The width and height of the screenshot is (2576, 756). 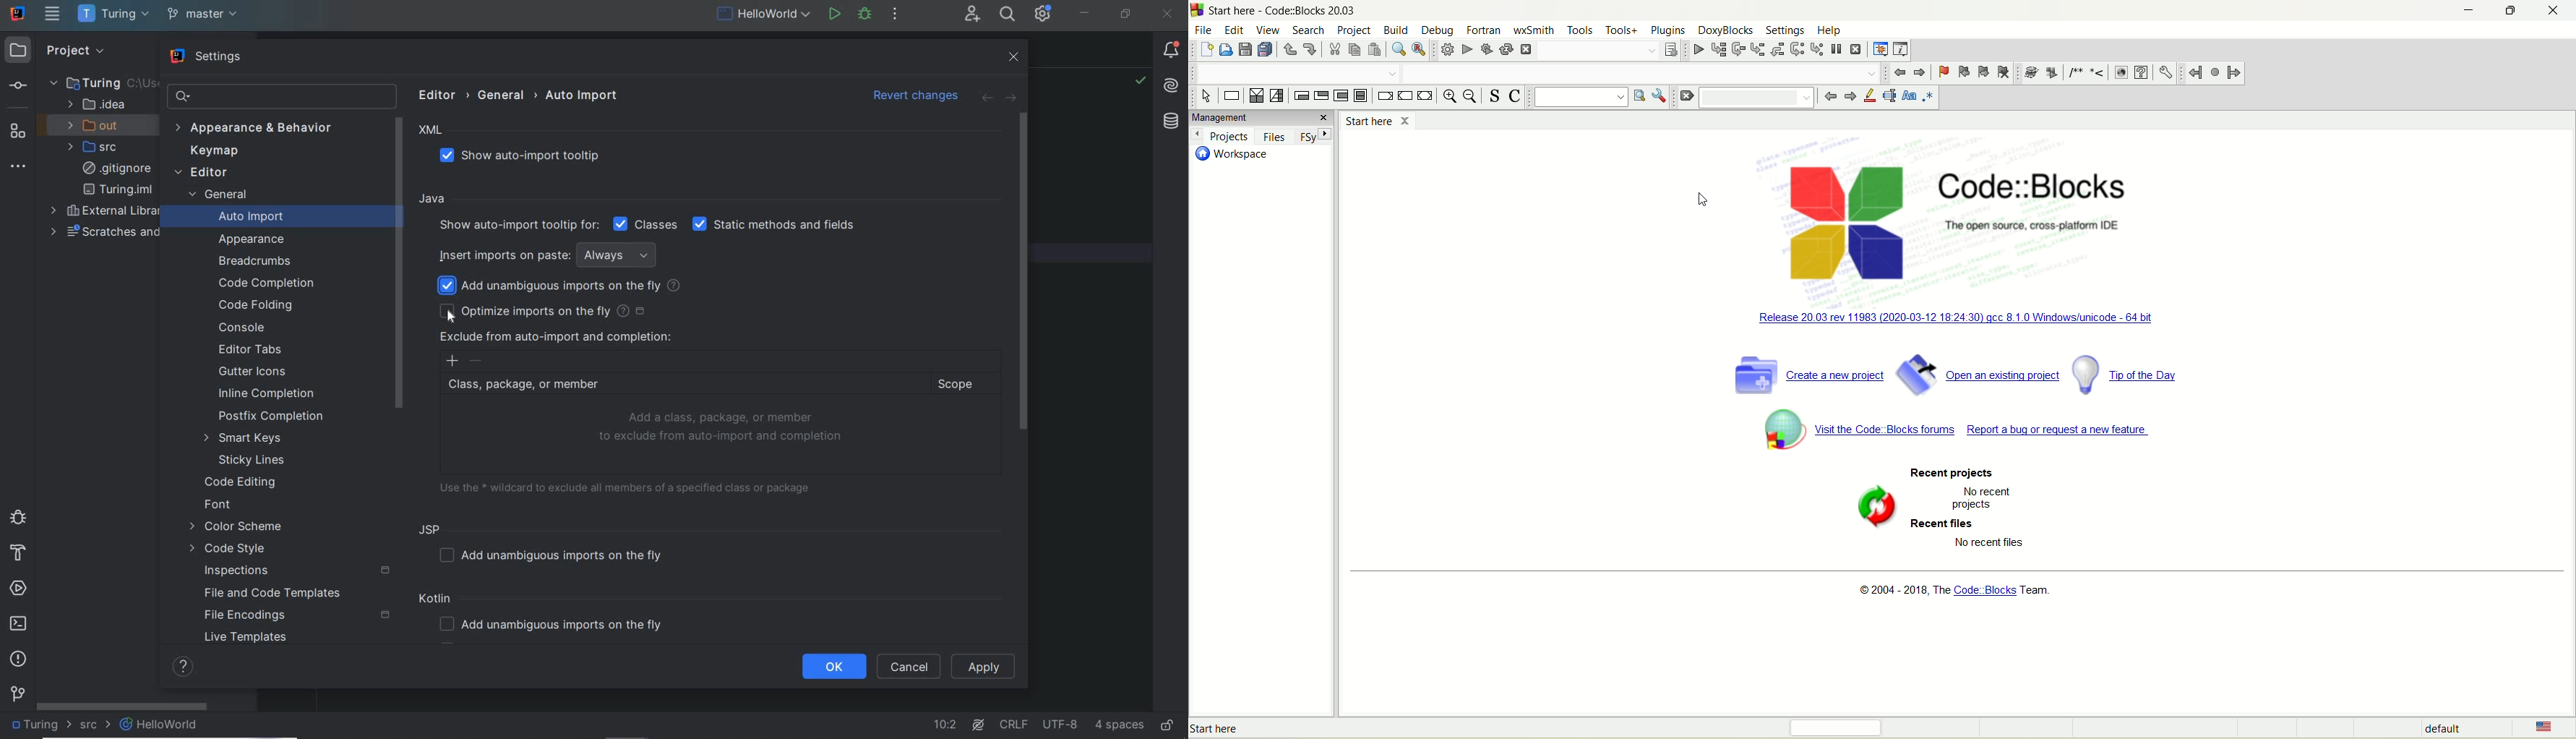 I want to click on fortan, so click(x=1485, y=30).